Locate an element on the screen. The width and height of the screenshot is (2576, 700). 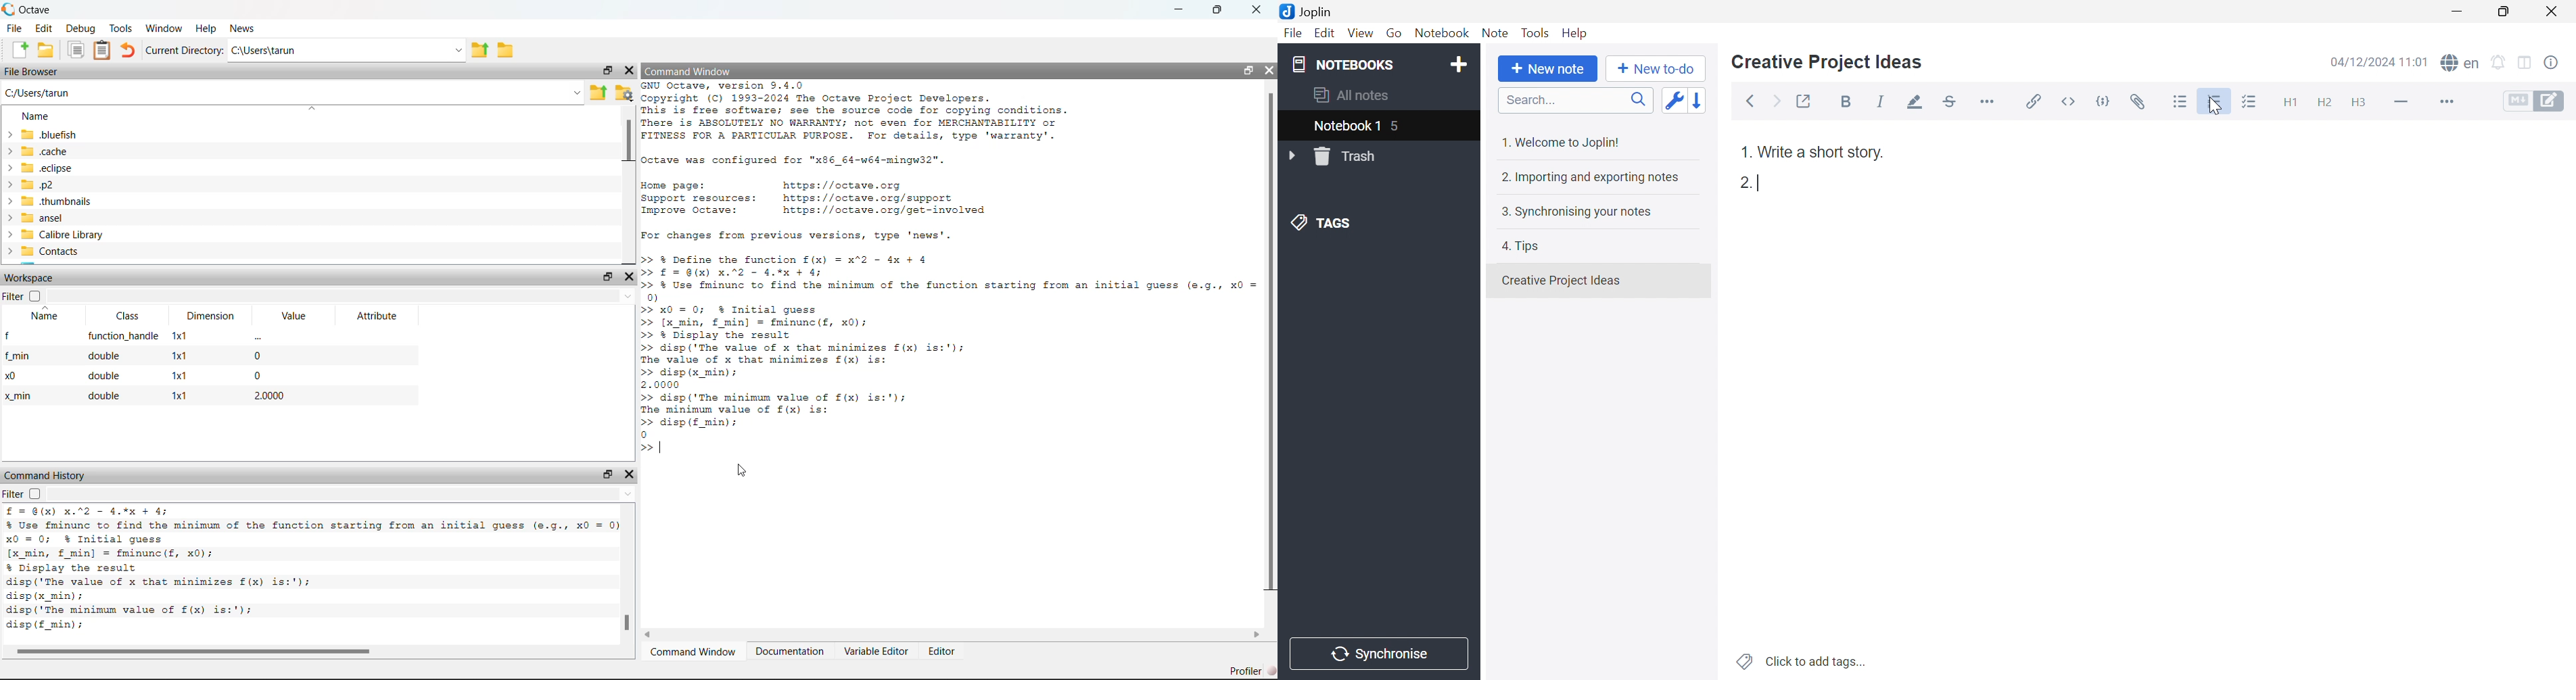
Bold is located at coordinates (1848, 103).